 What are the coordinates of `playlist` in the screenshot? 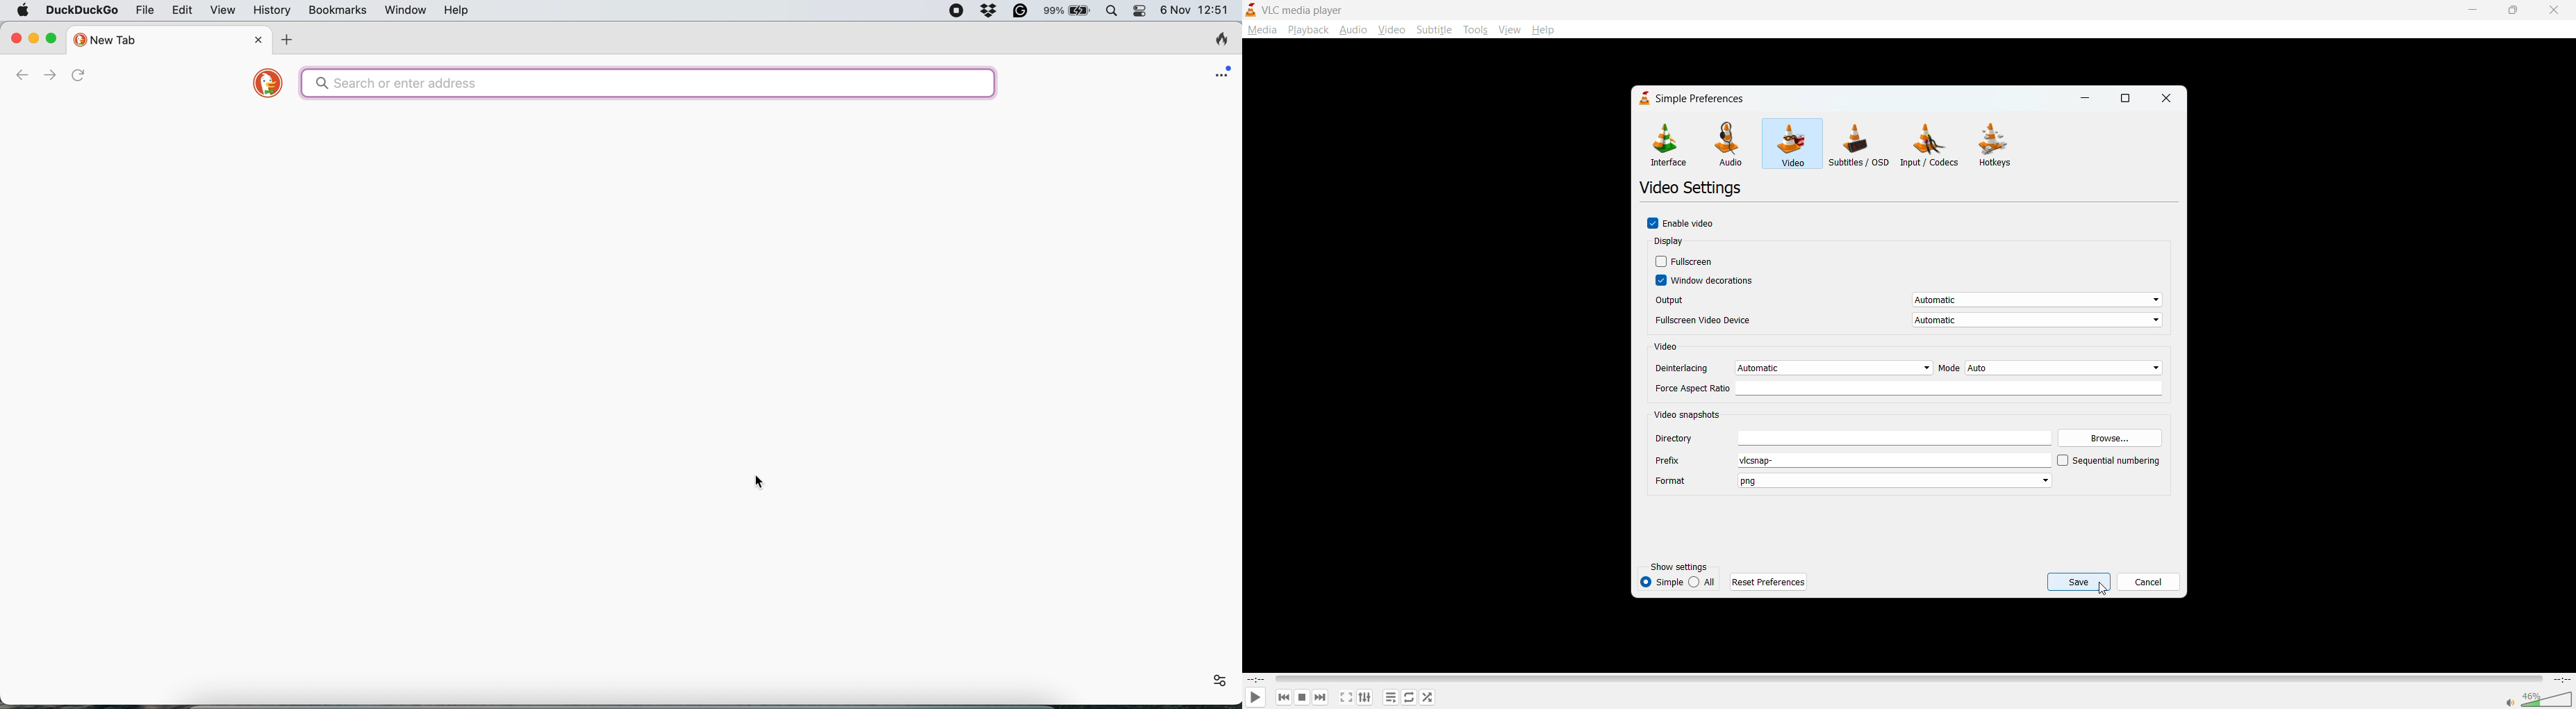 It's located at (1392, 697).